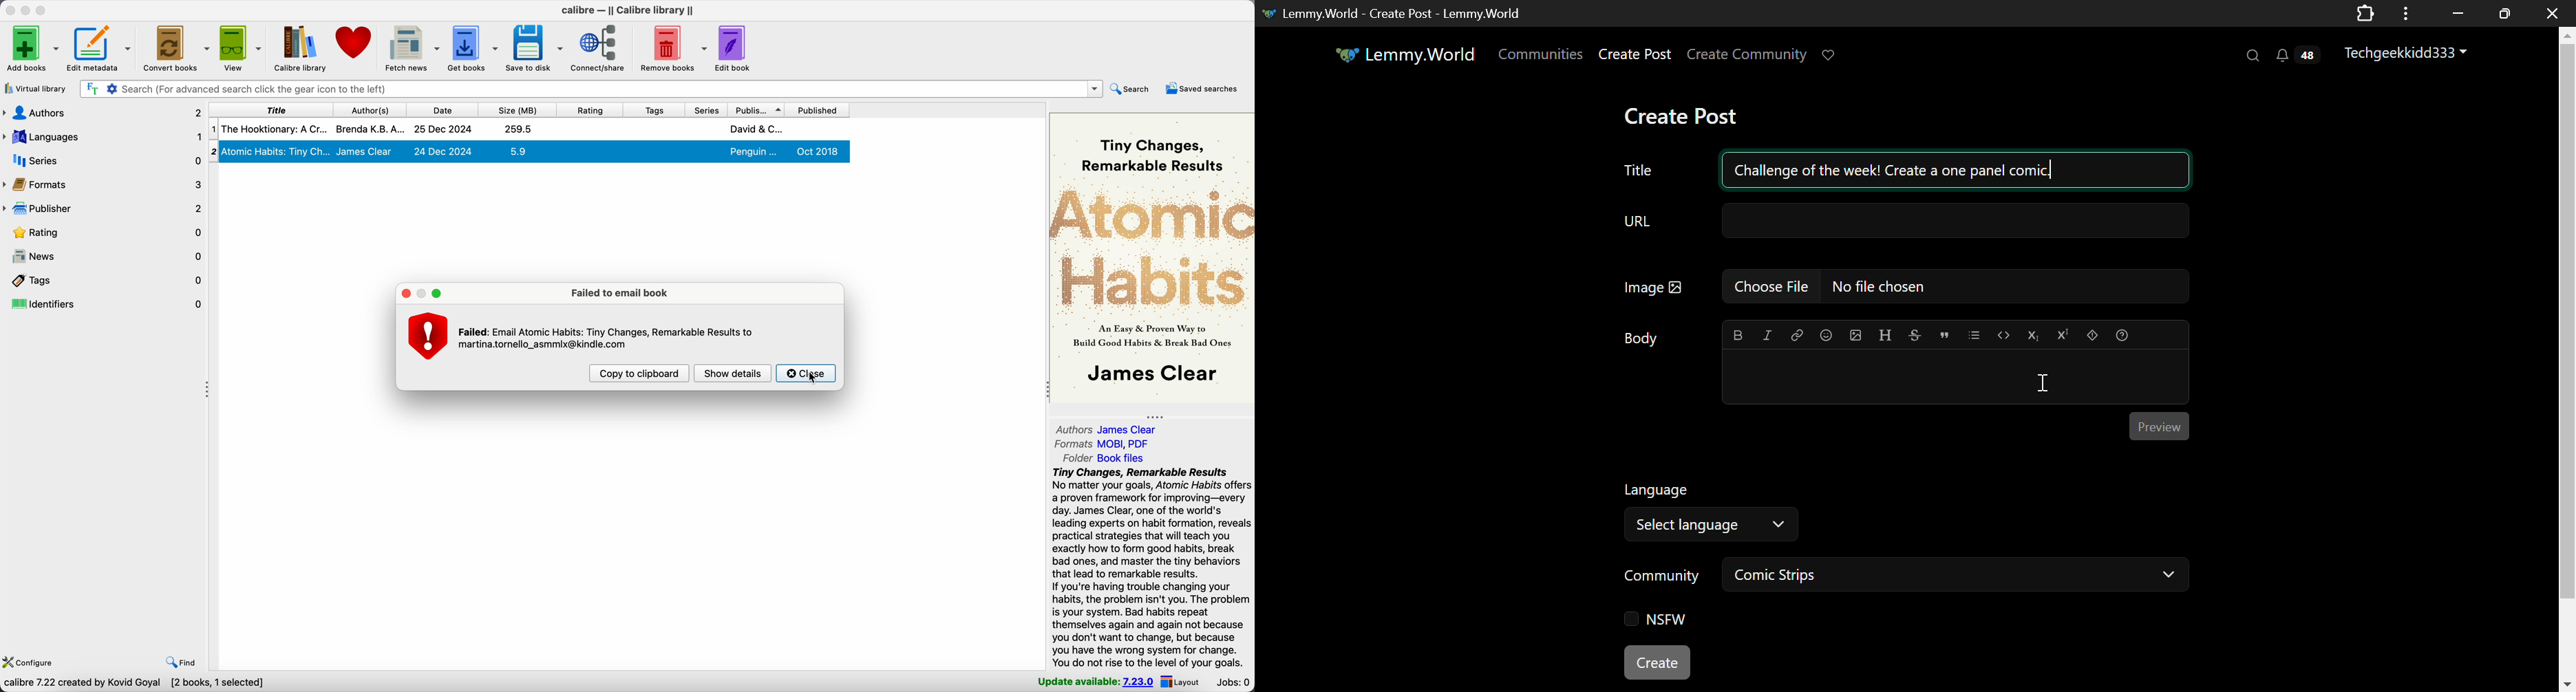  Describe the element at coordinates (1540, 55) in the screenshot. I see `Communities` at that location.